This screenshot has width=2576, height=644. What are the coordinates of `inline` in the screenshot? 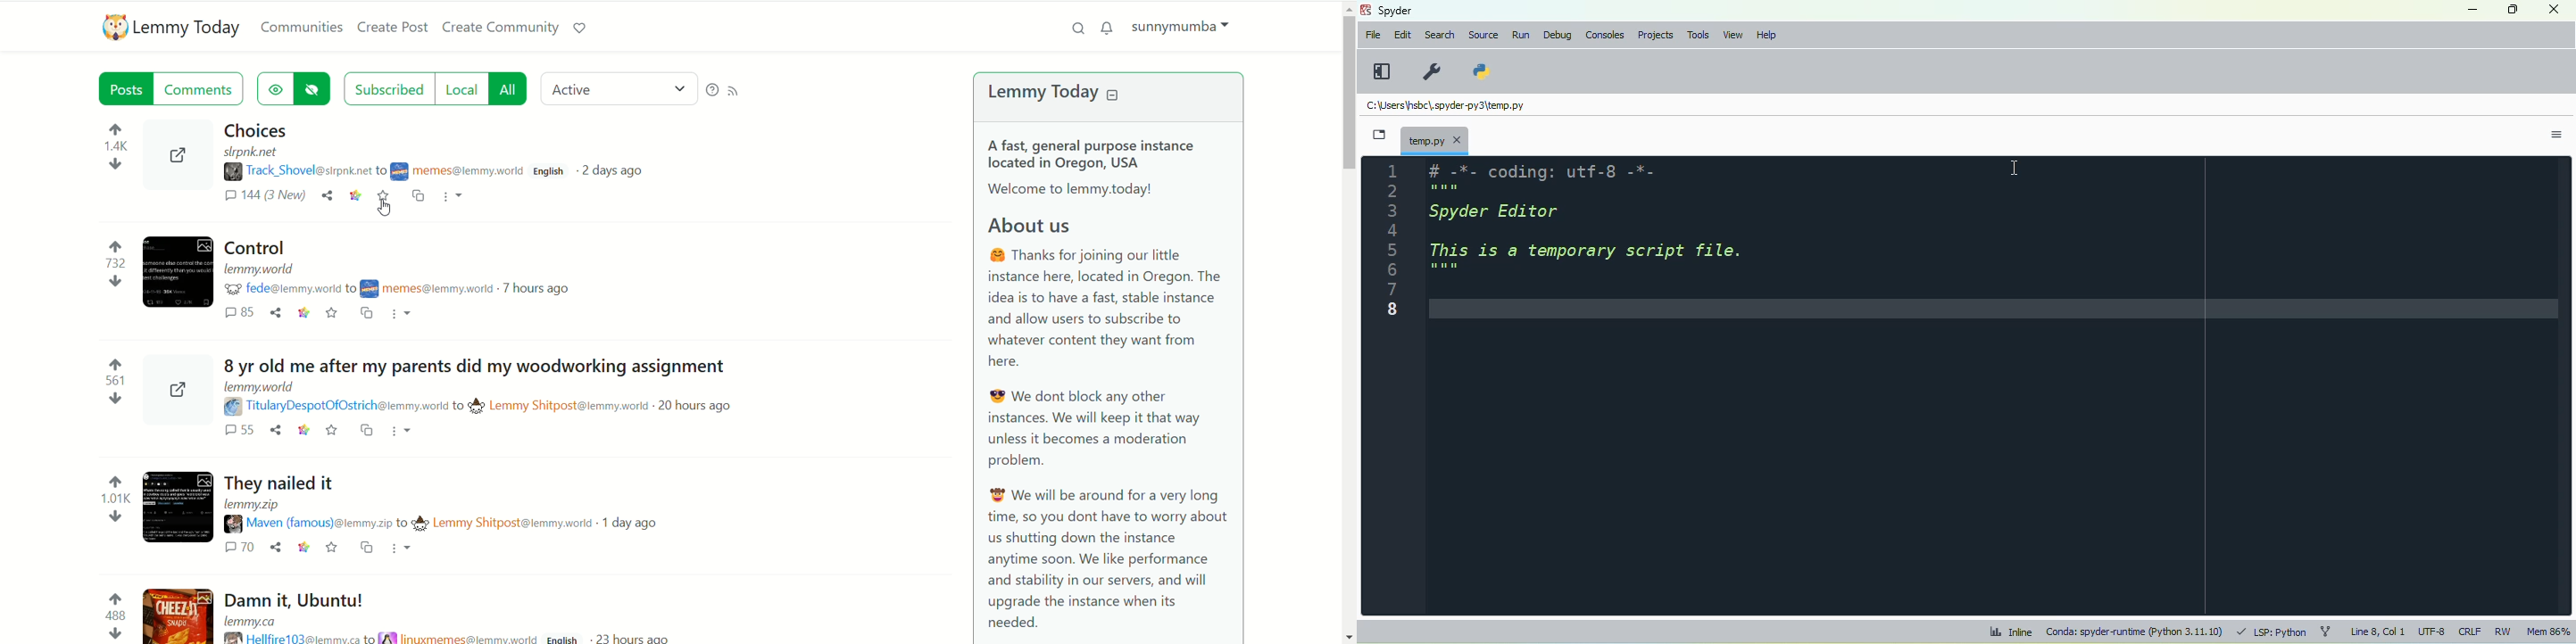 It's located at (2011, 632).